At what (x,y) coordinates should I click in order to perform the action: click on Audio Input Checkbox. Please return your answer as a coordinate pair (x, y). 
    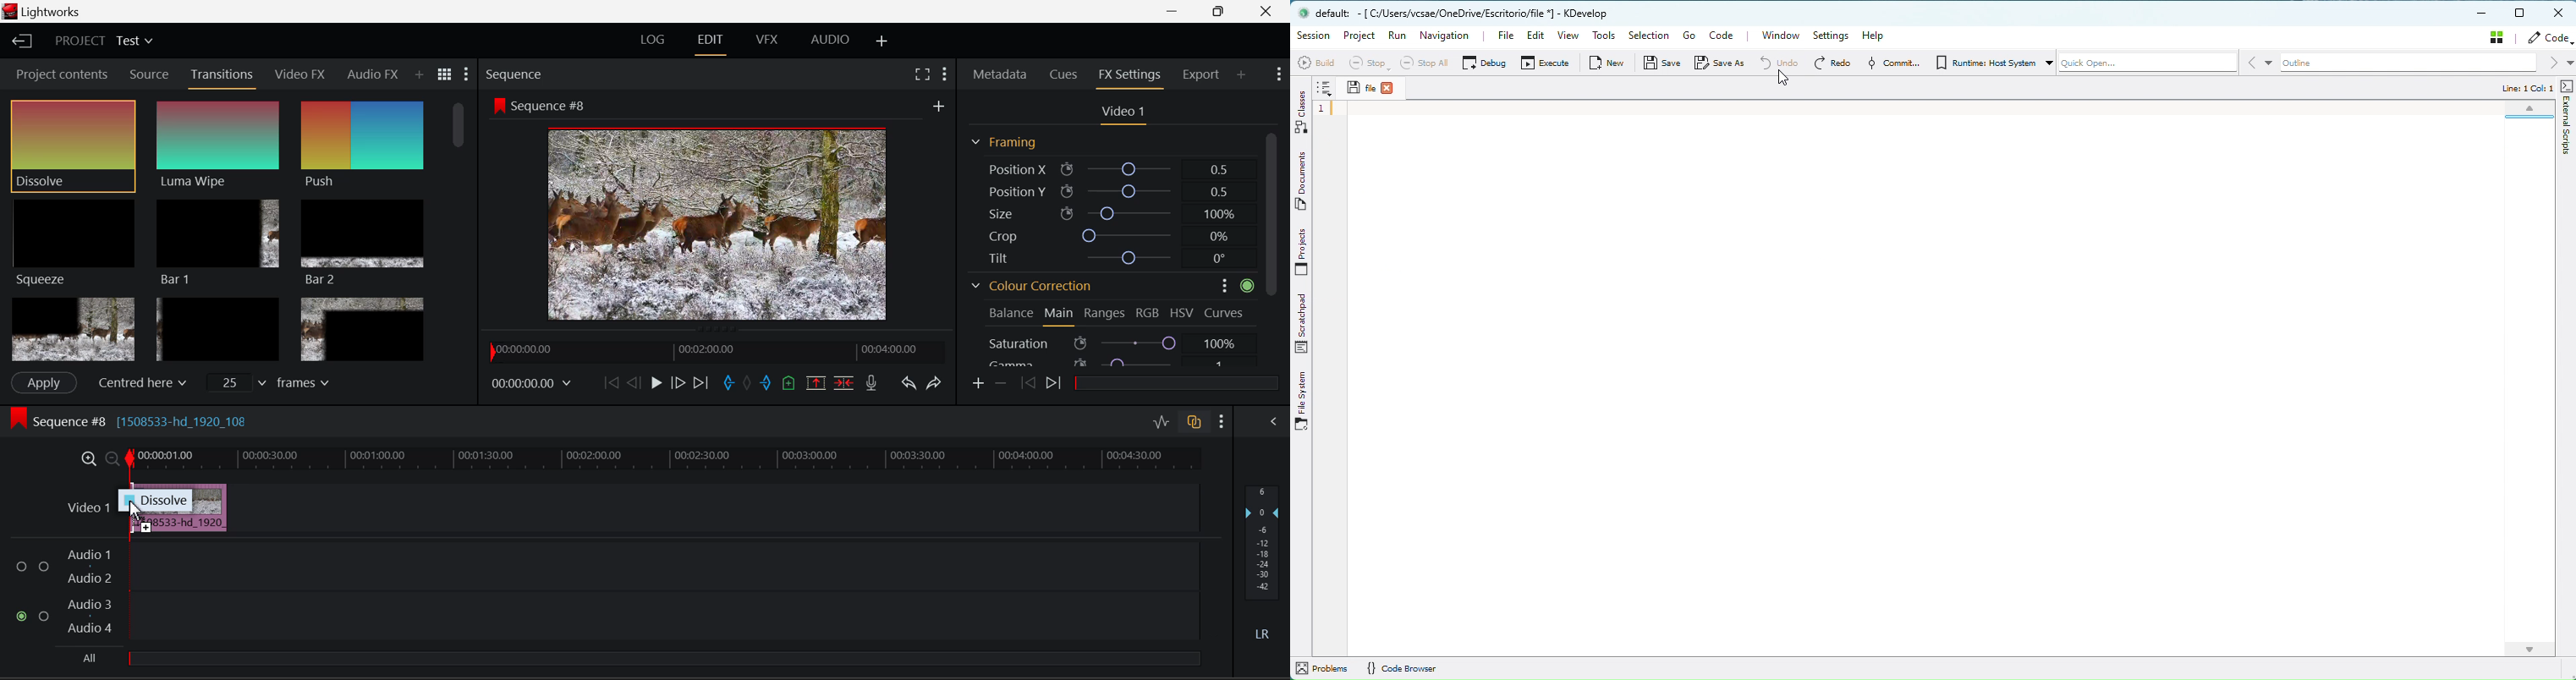
    Looking at the image, I should click on (21, 567).